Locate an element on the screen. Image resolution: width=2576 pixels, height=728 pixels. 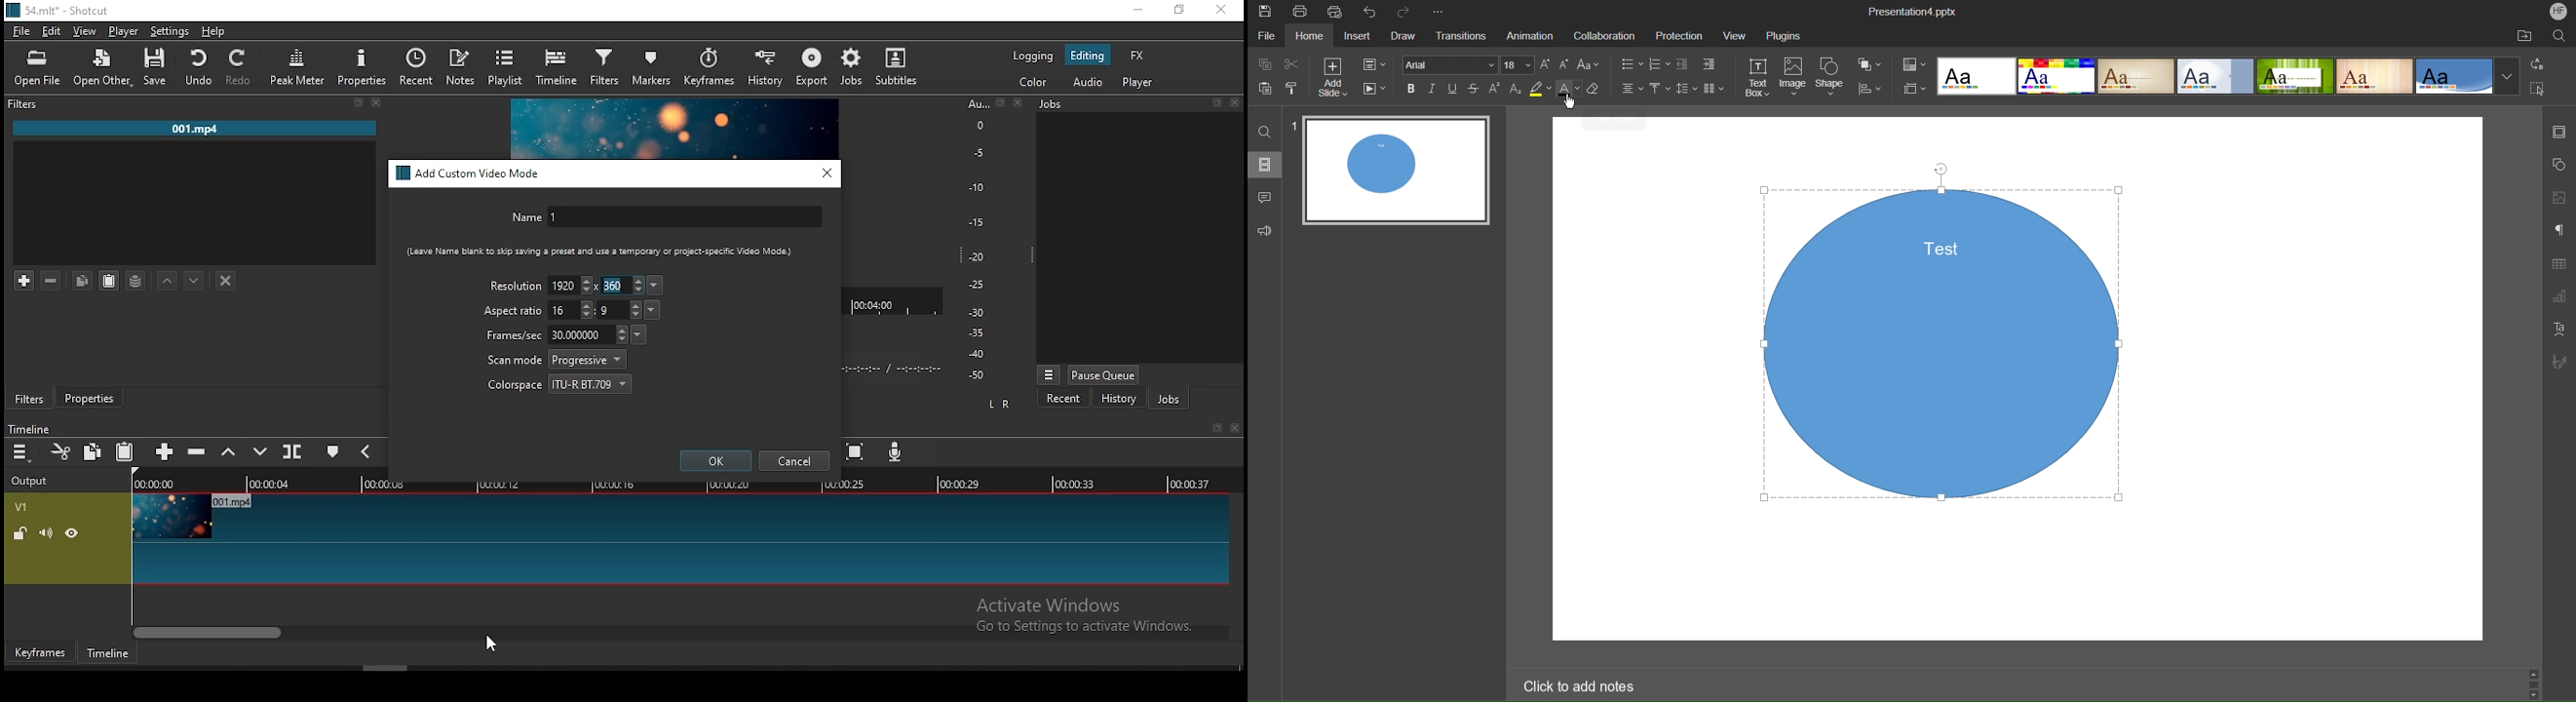
 is located at coordinates (1238, 428).